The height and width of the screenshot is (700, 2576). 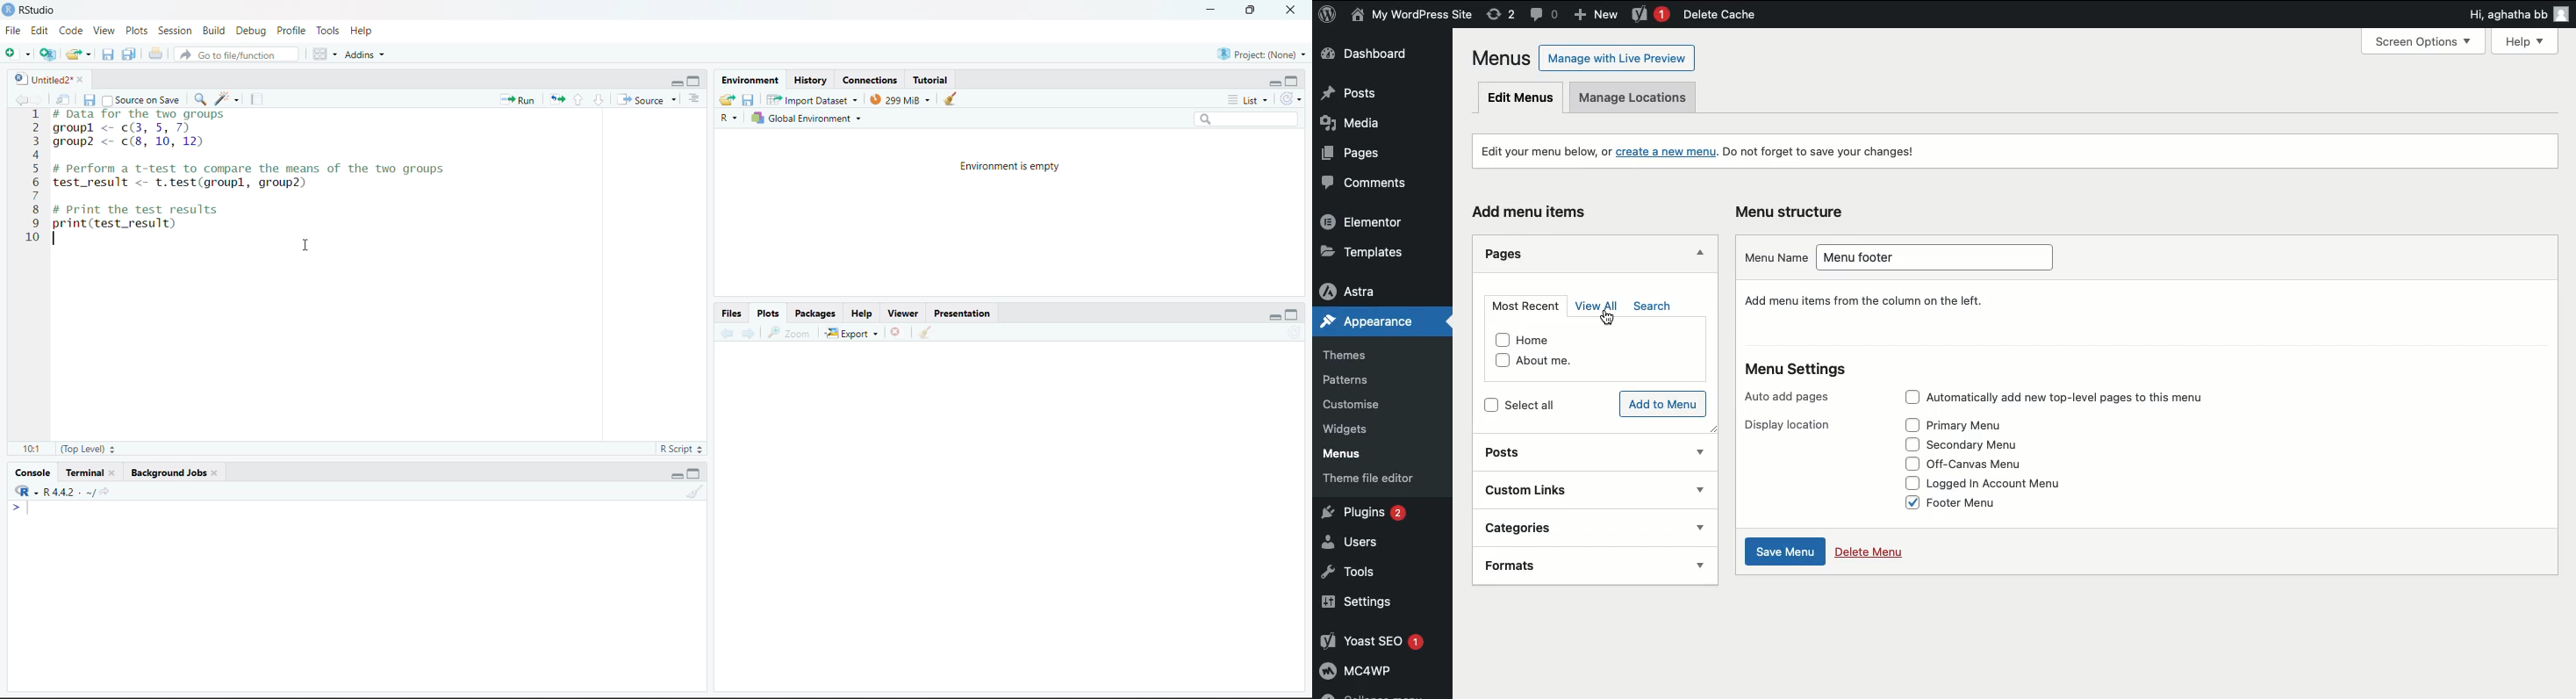 I want to click on remove the current plot, so click(x=898, y=331).